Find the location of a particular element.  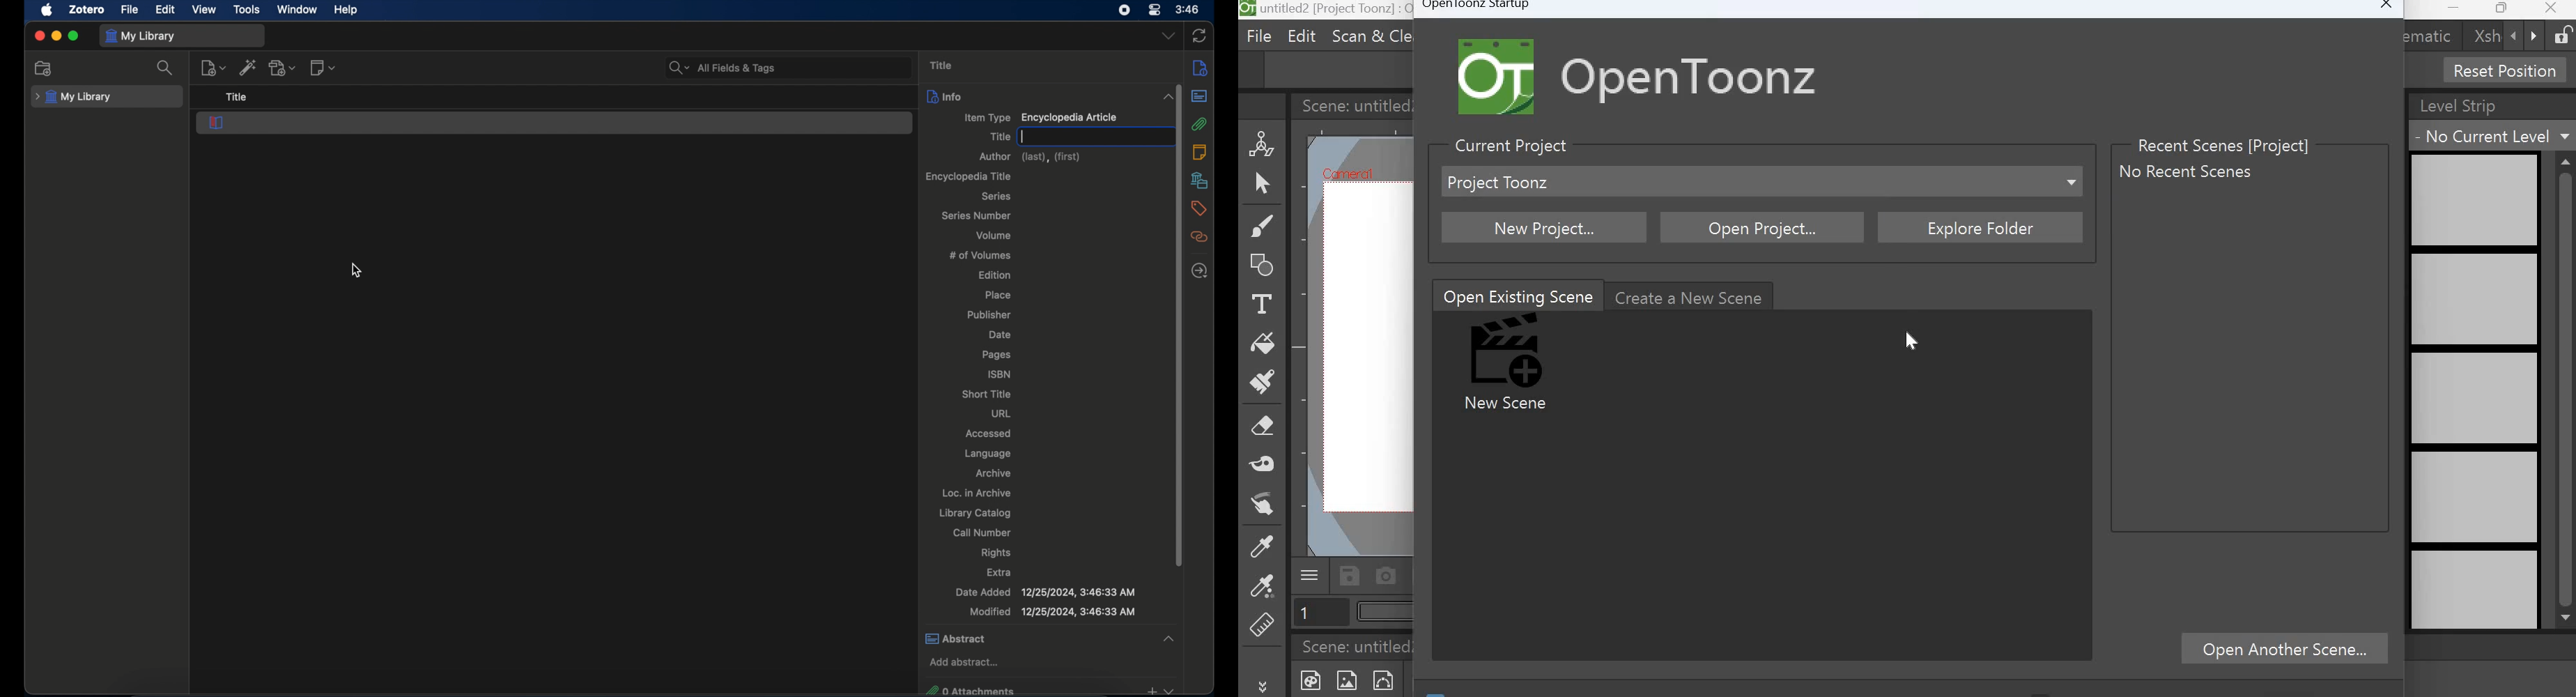

archive is located at coordinates (994, 473).